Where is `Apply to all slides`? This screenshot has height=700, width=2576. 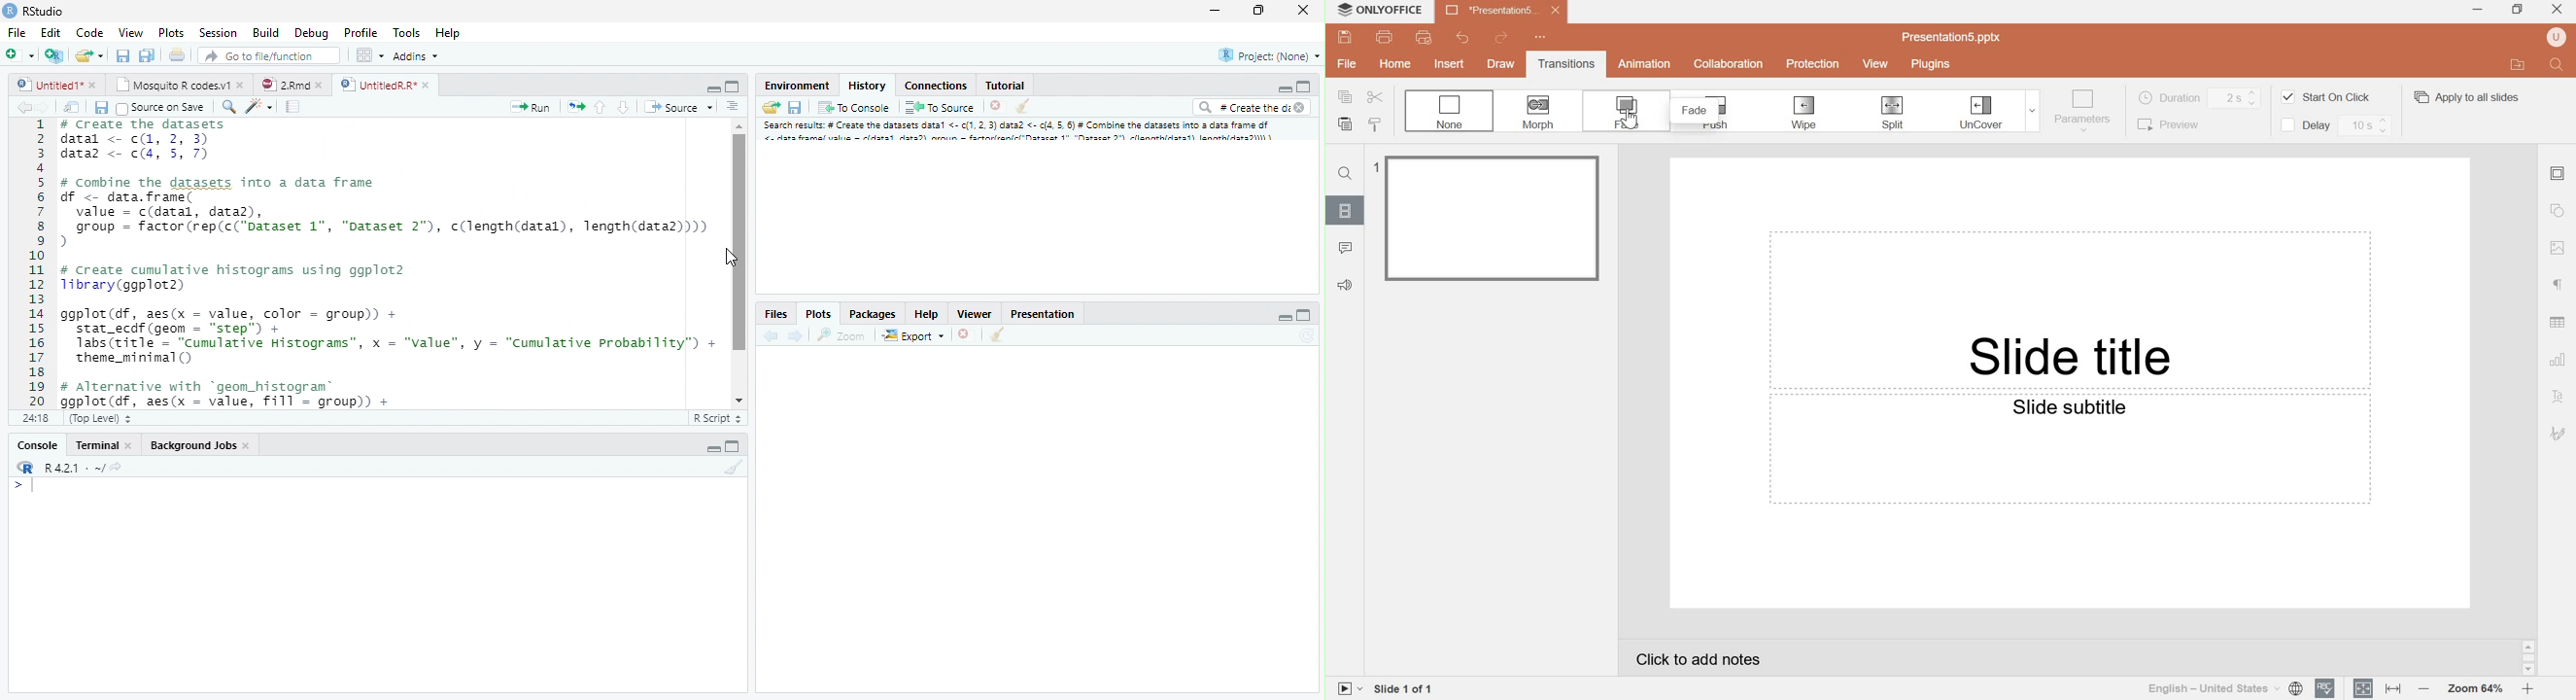 Apply to all slides is located at coordinates (2465, 98).